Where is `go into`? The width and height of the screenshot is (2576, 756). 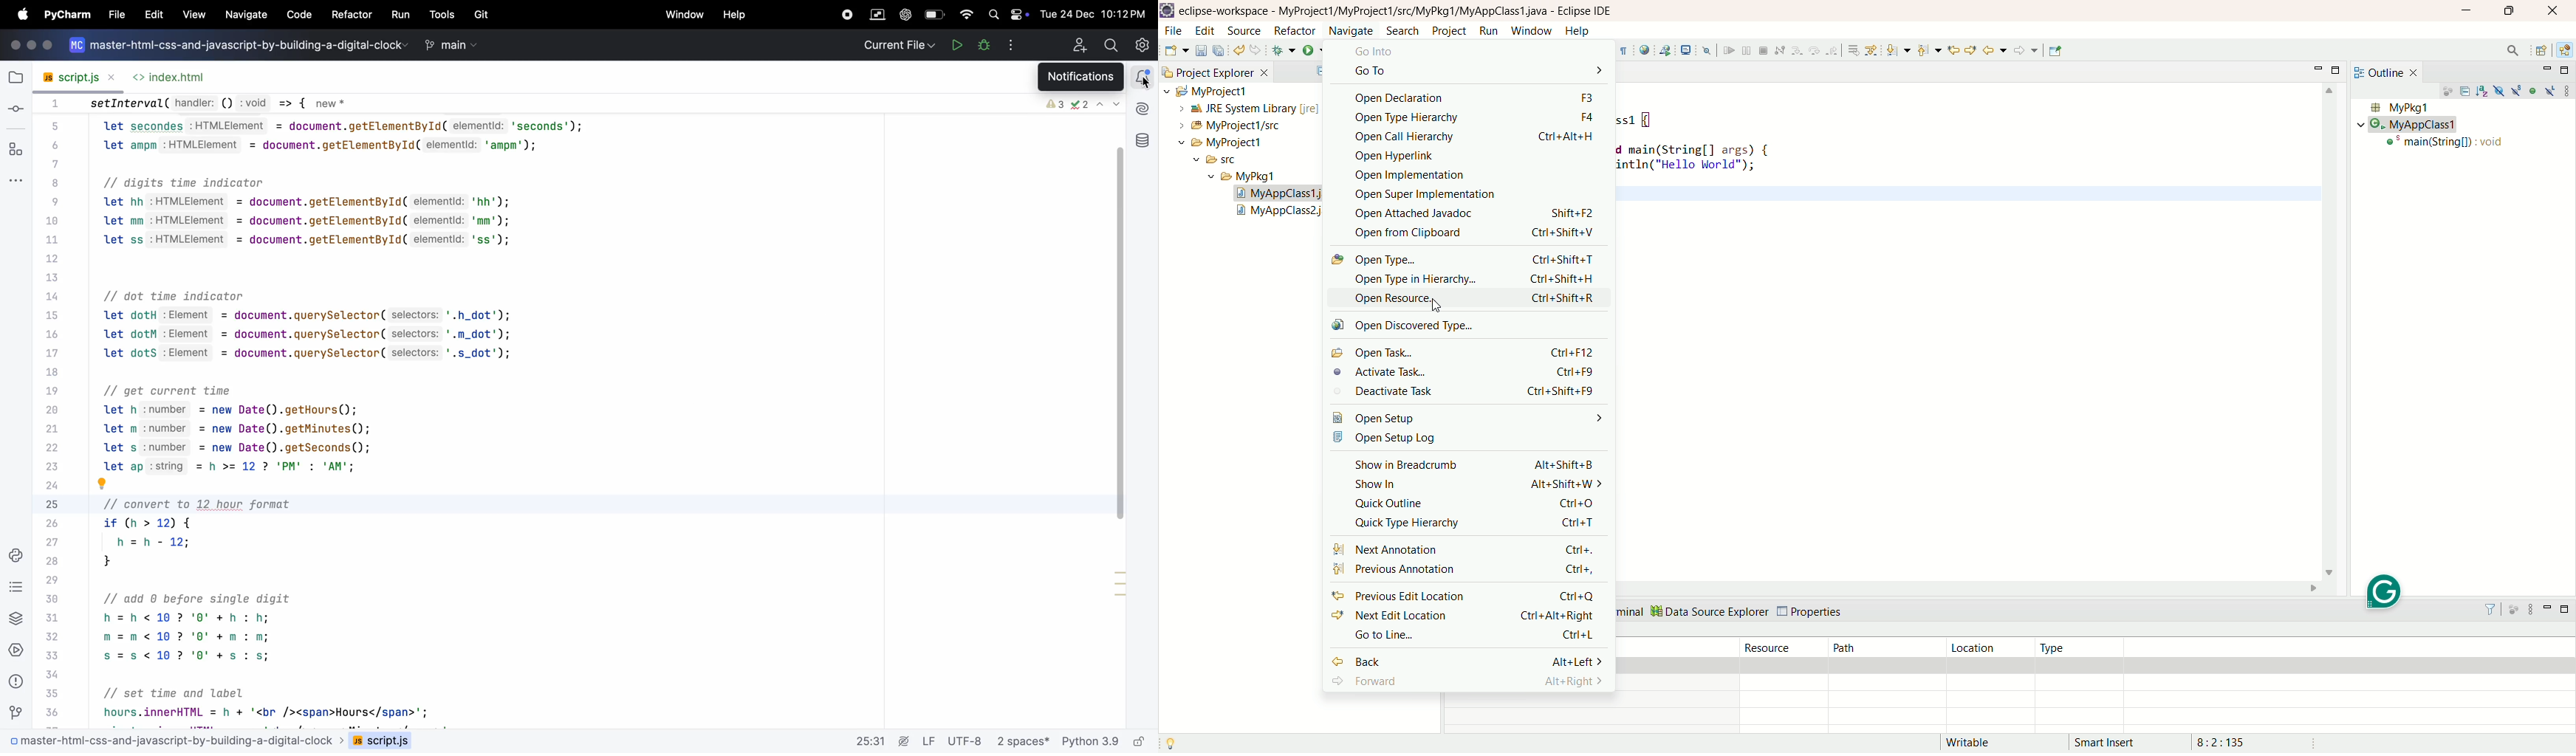 go into is located at coordinates (1479, 52).